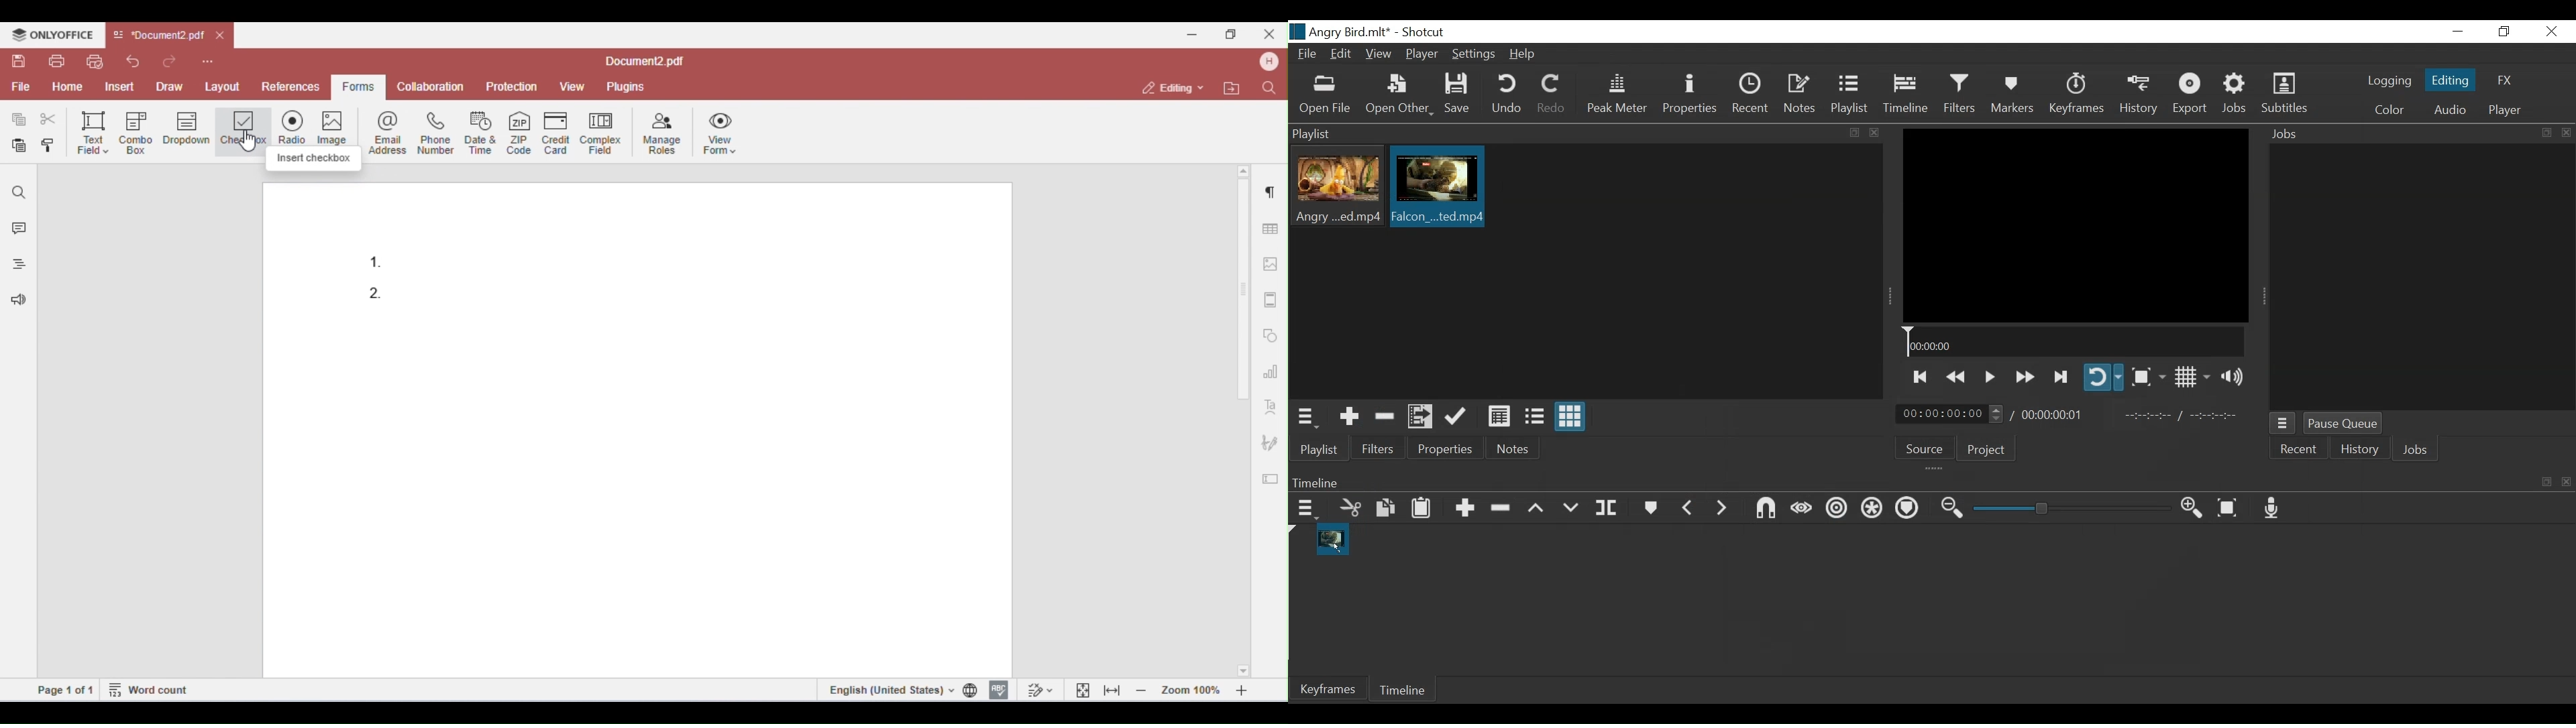 This screenshot has width=2576, height=728. Describe the element at coordinates (1338, 187) in the screenshot. I see `Clip` at that location.